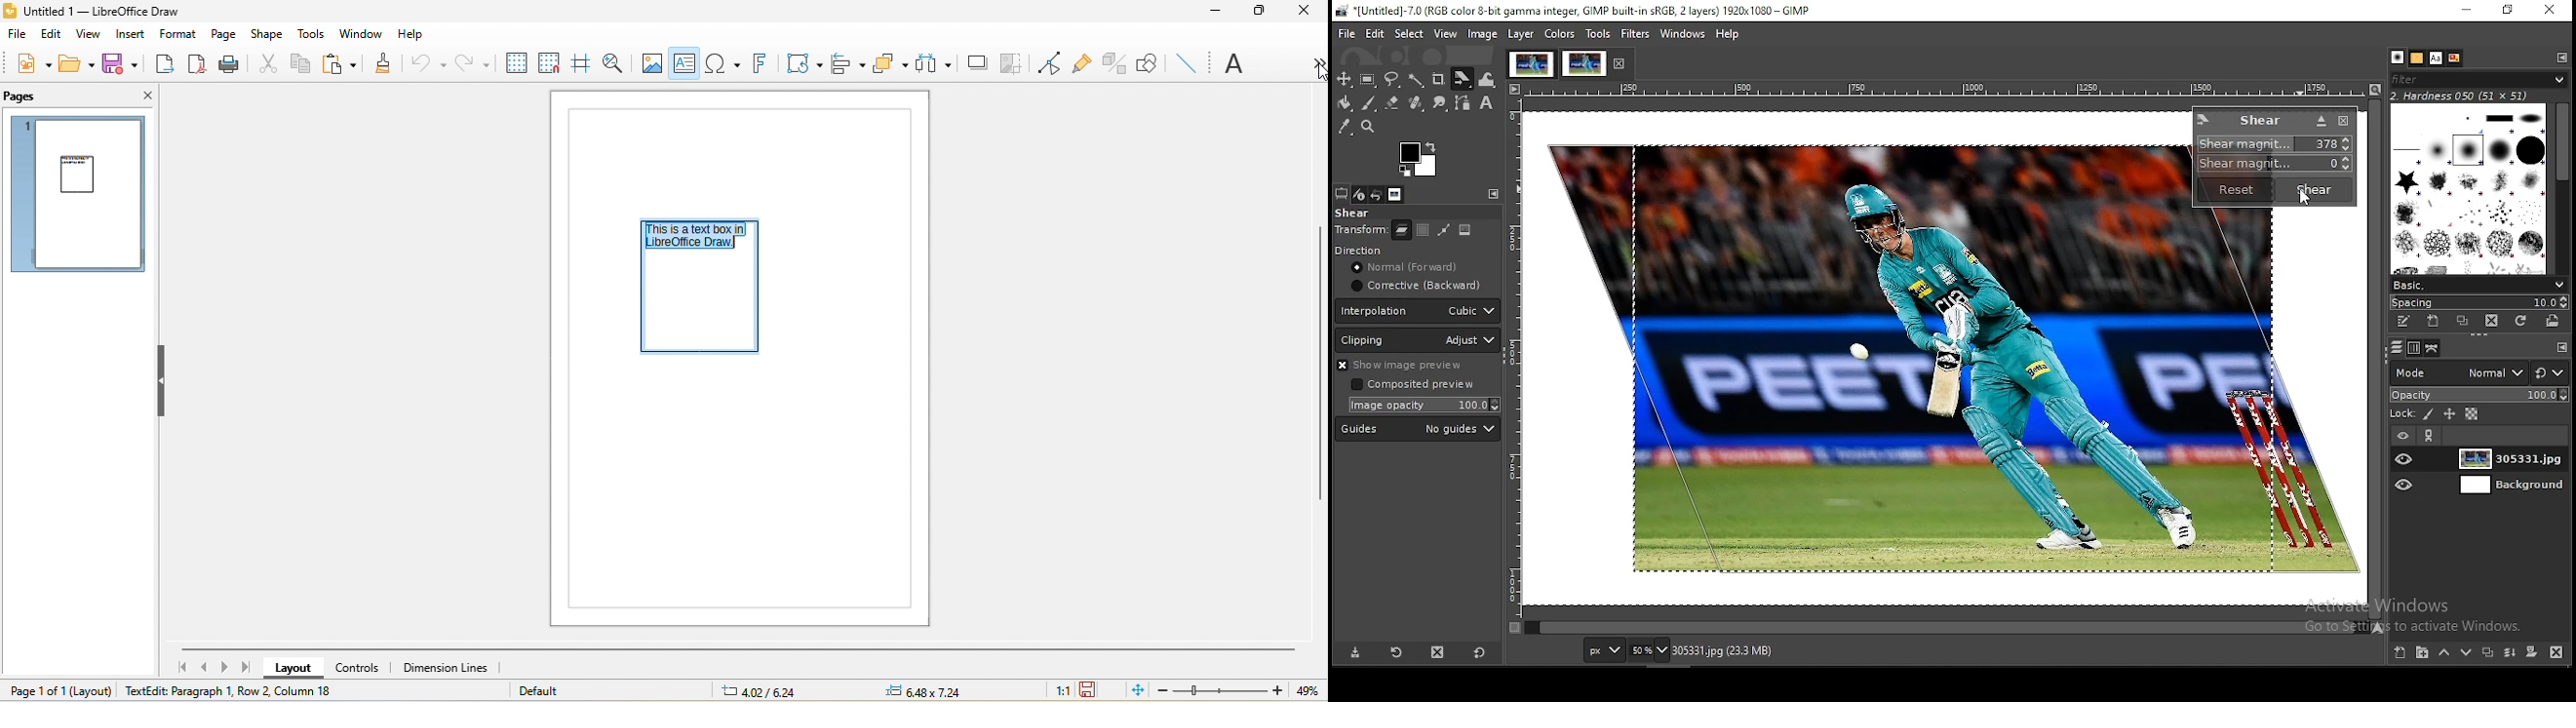 The width and height of the screenshot is (2576, 728). I want to click on horizontal scroll bar, so click(735, 650).